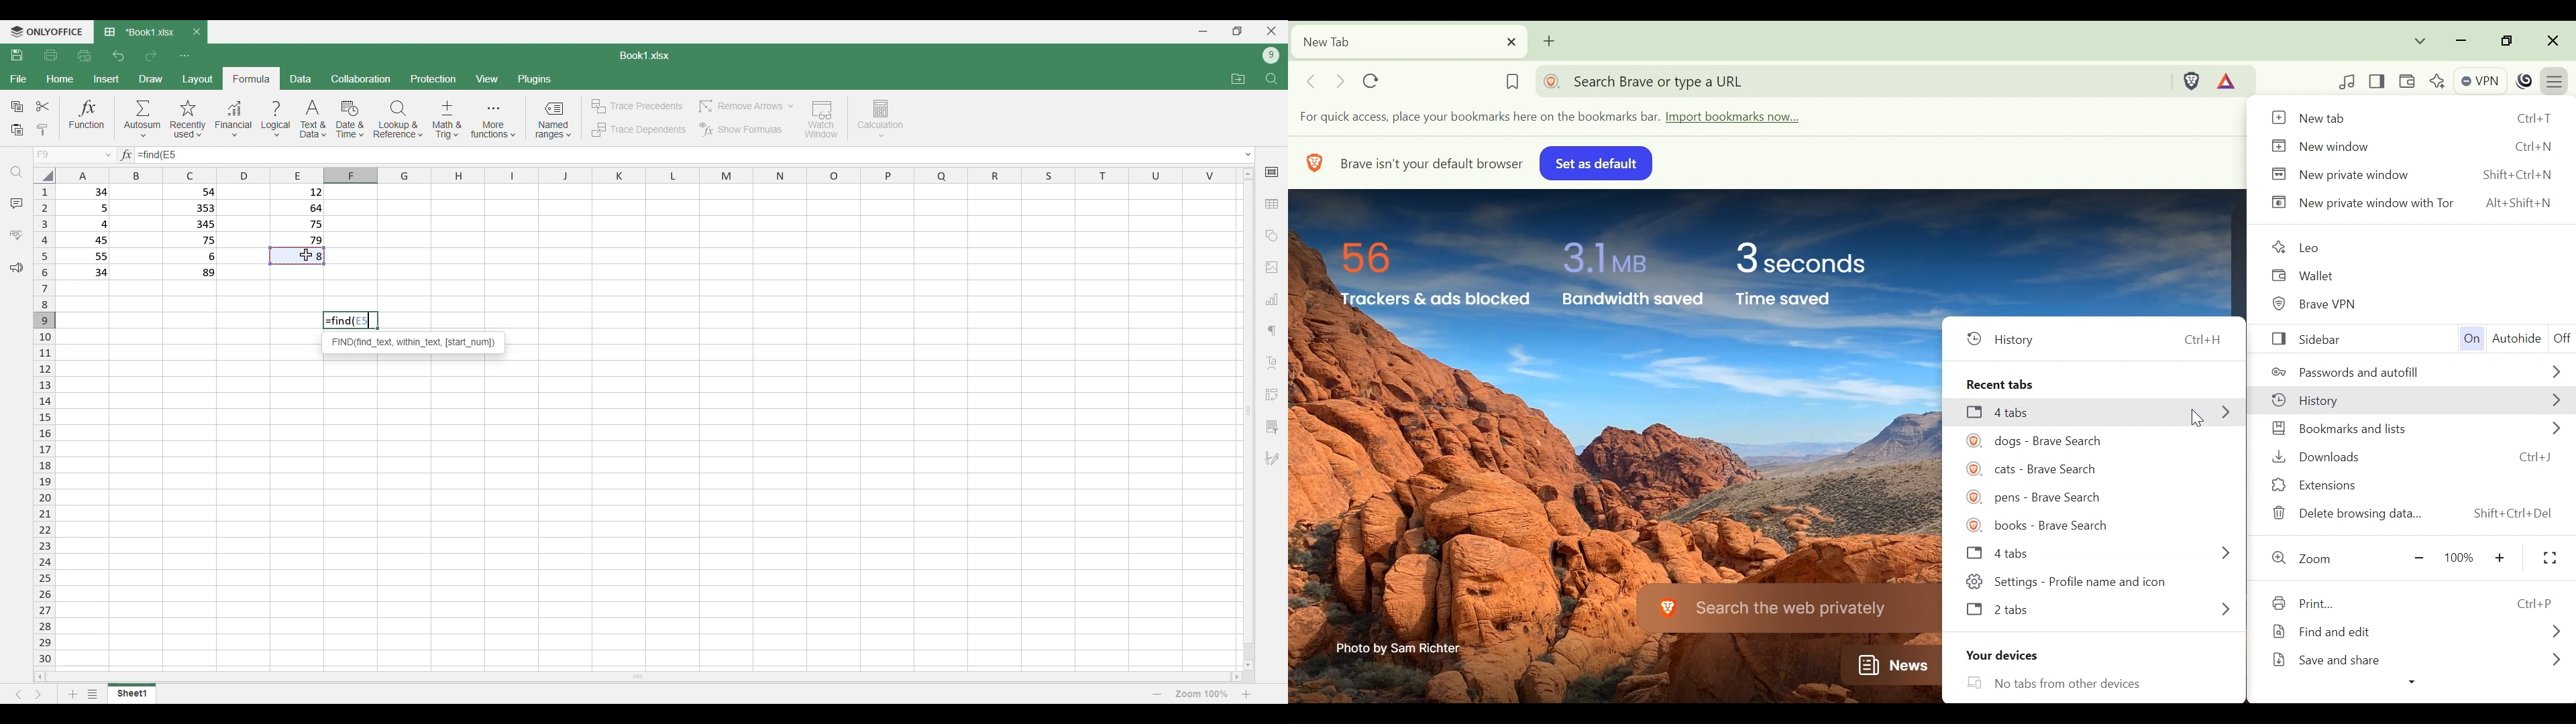 The width and height of the screenshot is (2576, 728). Describe the element at coordinates (140, 33) in the screenshot. I see `Current tab` at that location.